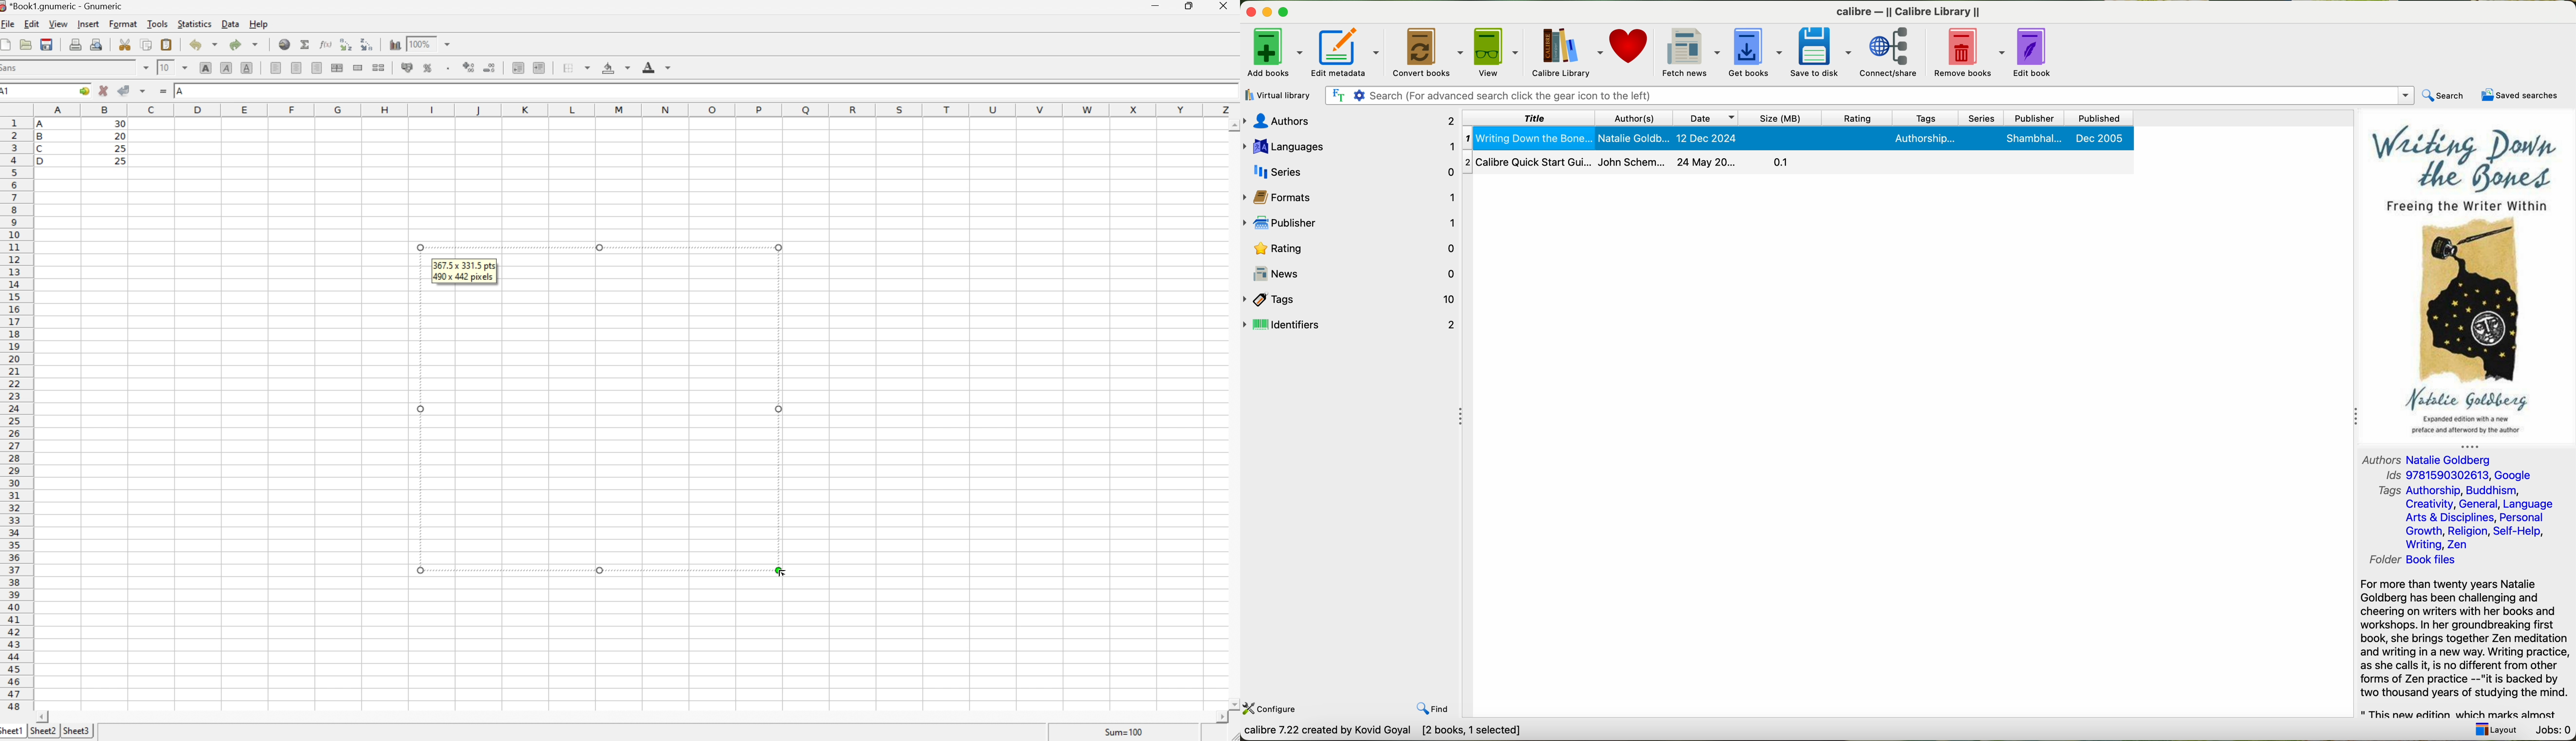 The image size is (2576, 756). What do you see at coordinates (418, 411) in the screenshot?
I see `` at bounding box center [418, 411].